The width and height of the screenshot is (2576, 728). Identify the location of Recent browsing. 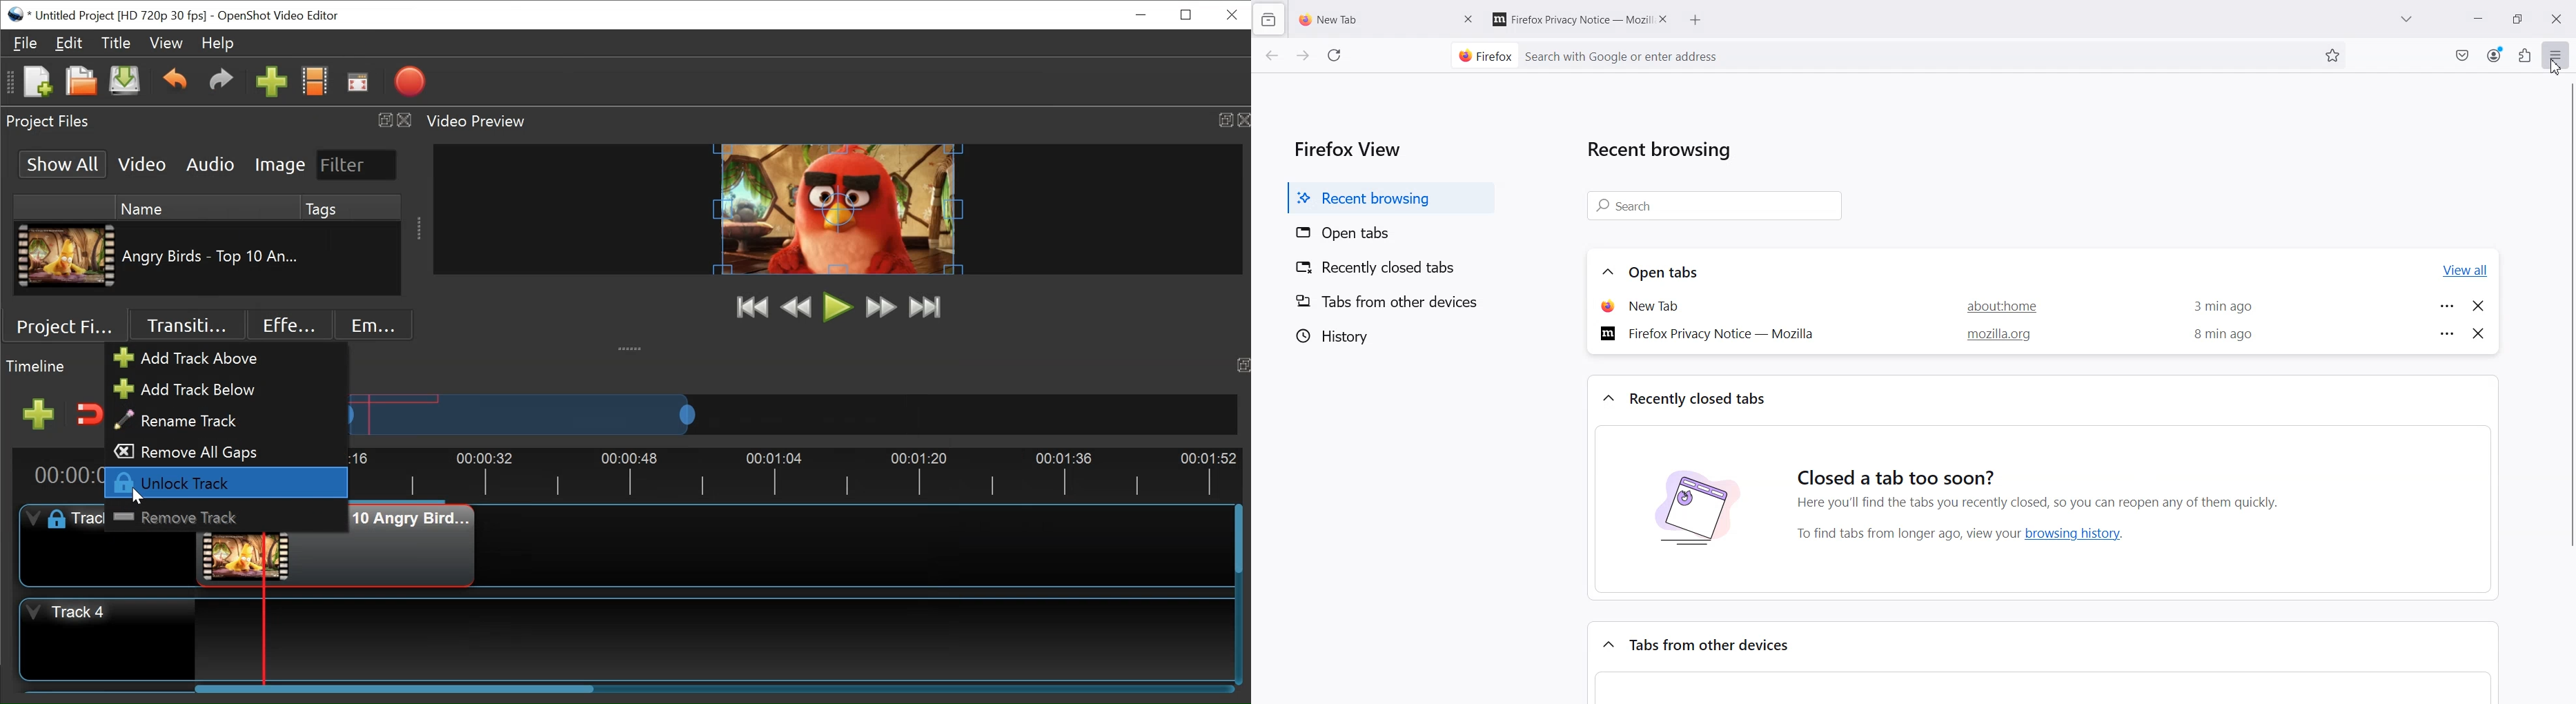
(1666, 153).